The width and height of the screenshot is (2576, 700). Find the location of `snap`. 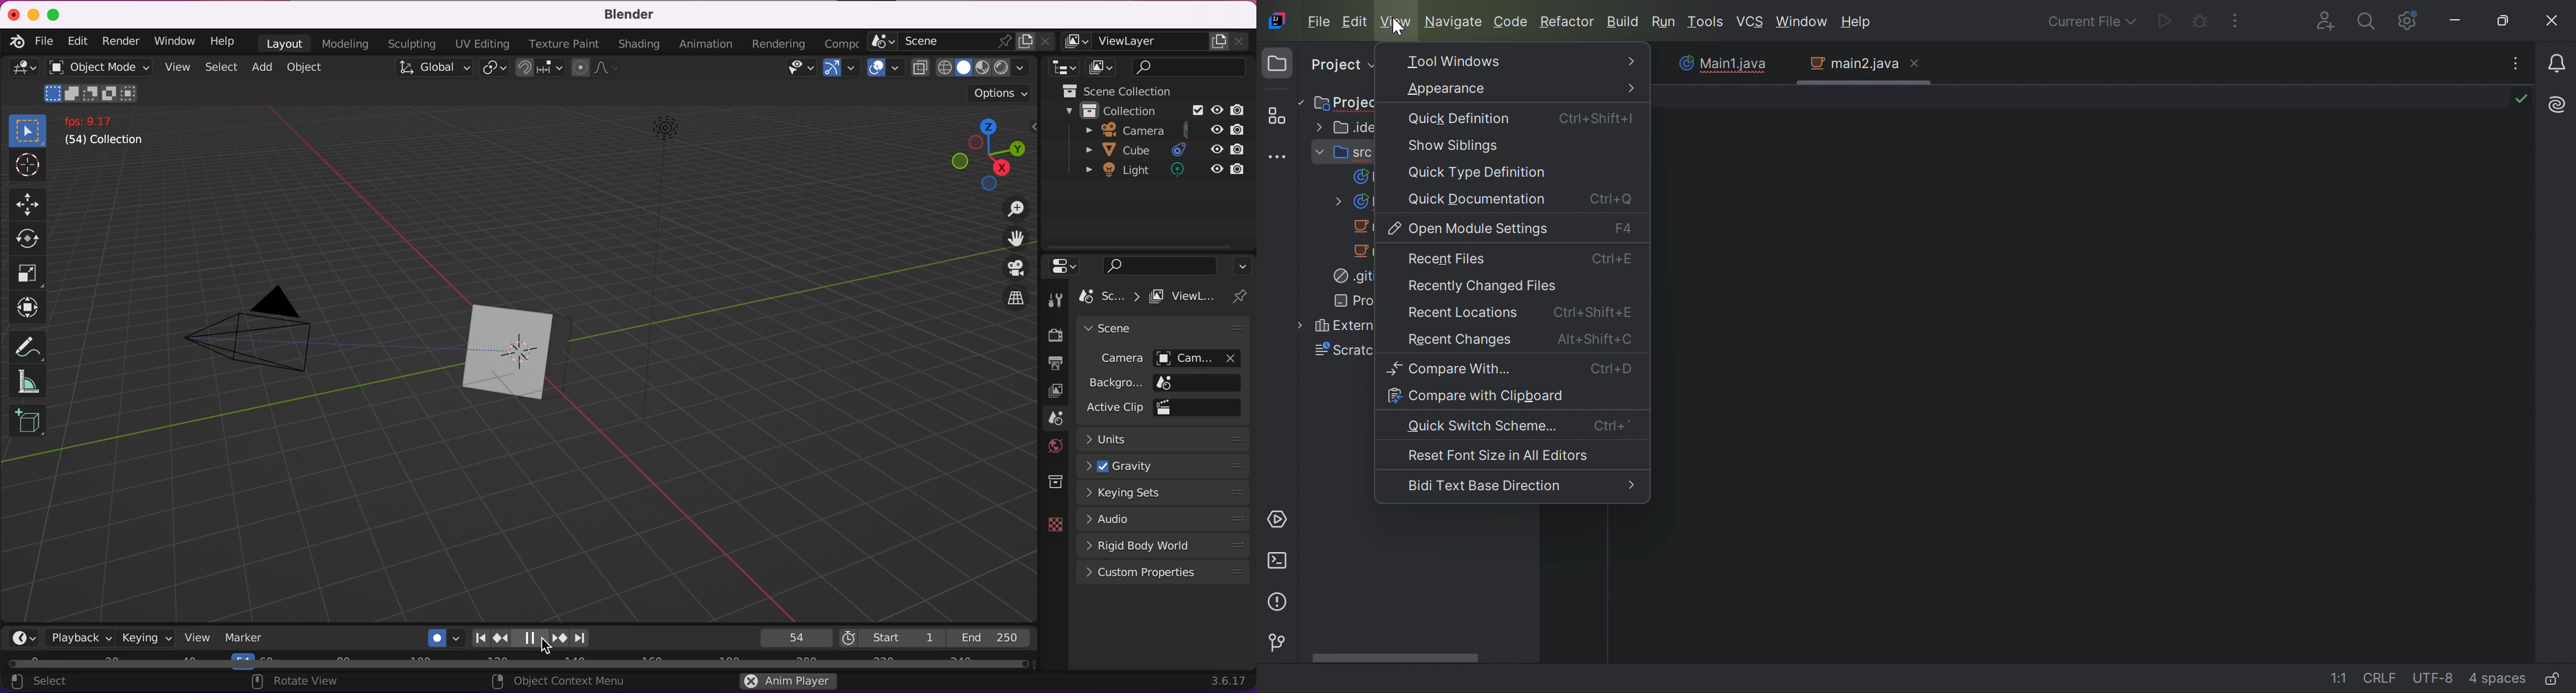

snap is located at coordinates (539, 69).